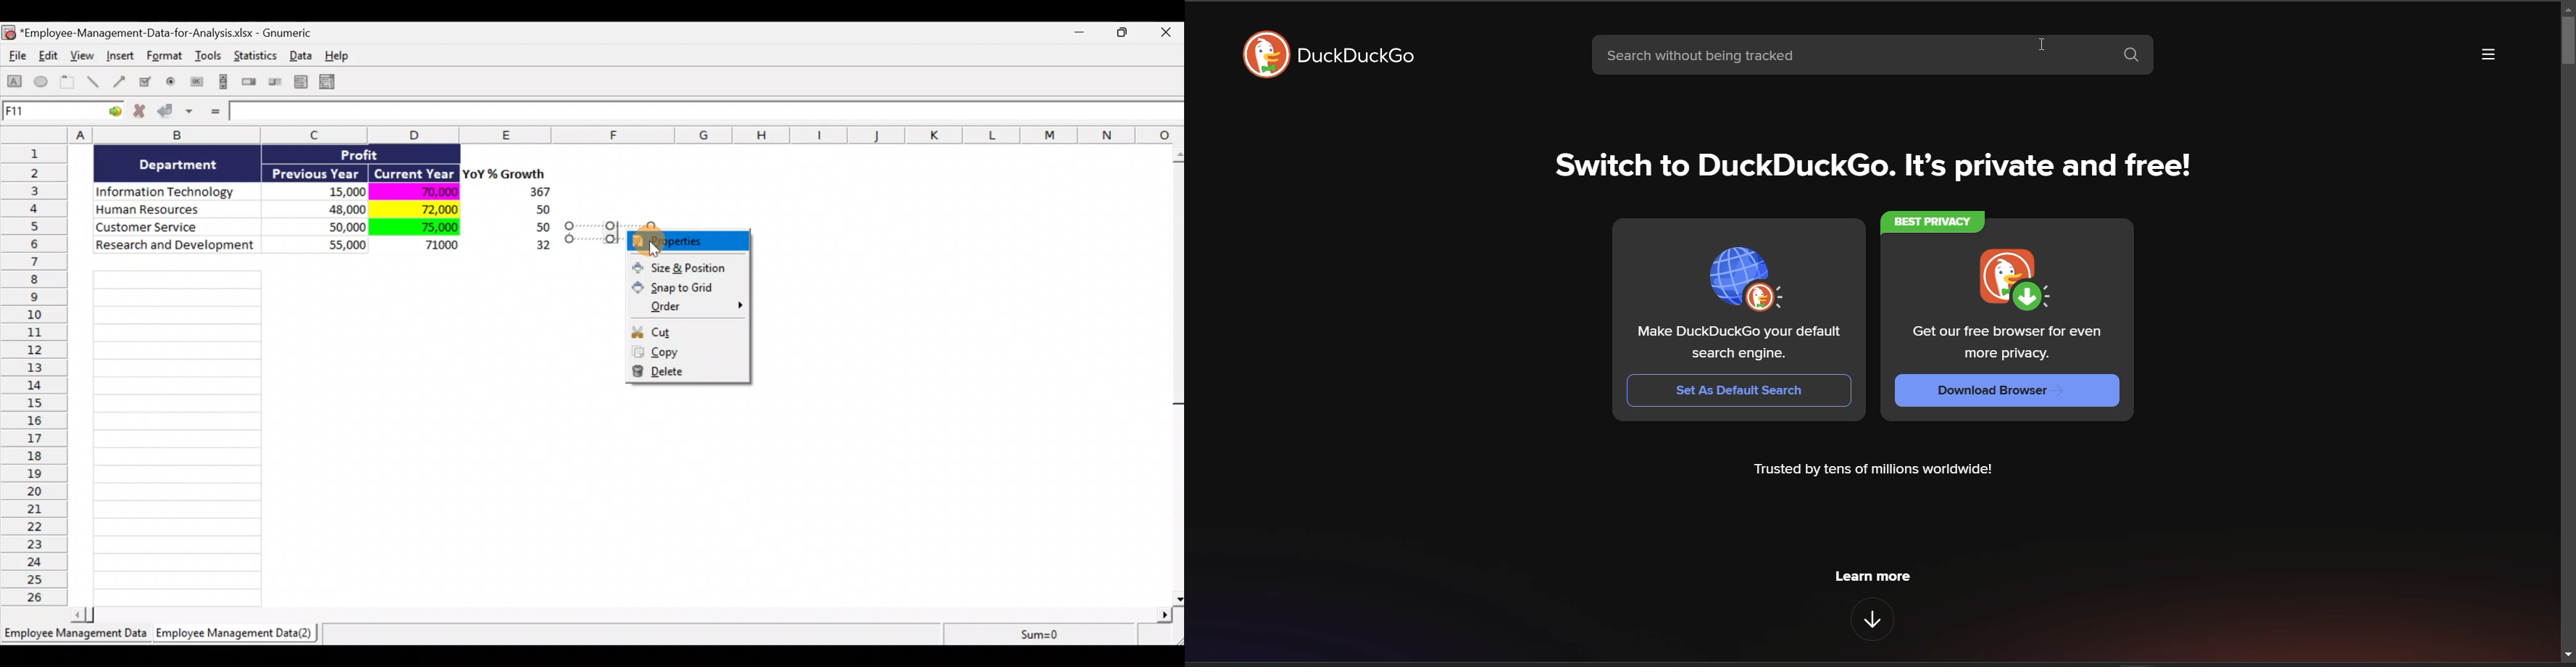 The height and width of the screenshot is (672, 2576). I want to click on Create a spin button, so click(250, 83).